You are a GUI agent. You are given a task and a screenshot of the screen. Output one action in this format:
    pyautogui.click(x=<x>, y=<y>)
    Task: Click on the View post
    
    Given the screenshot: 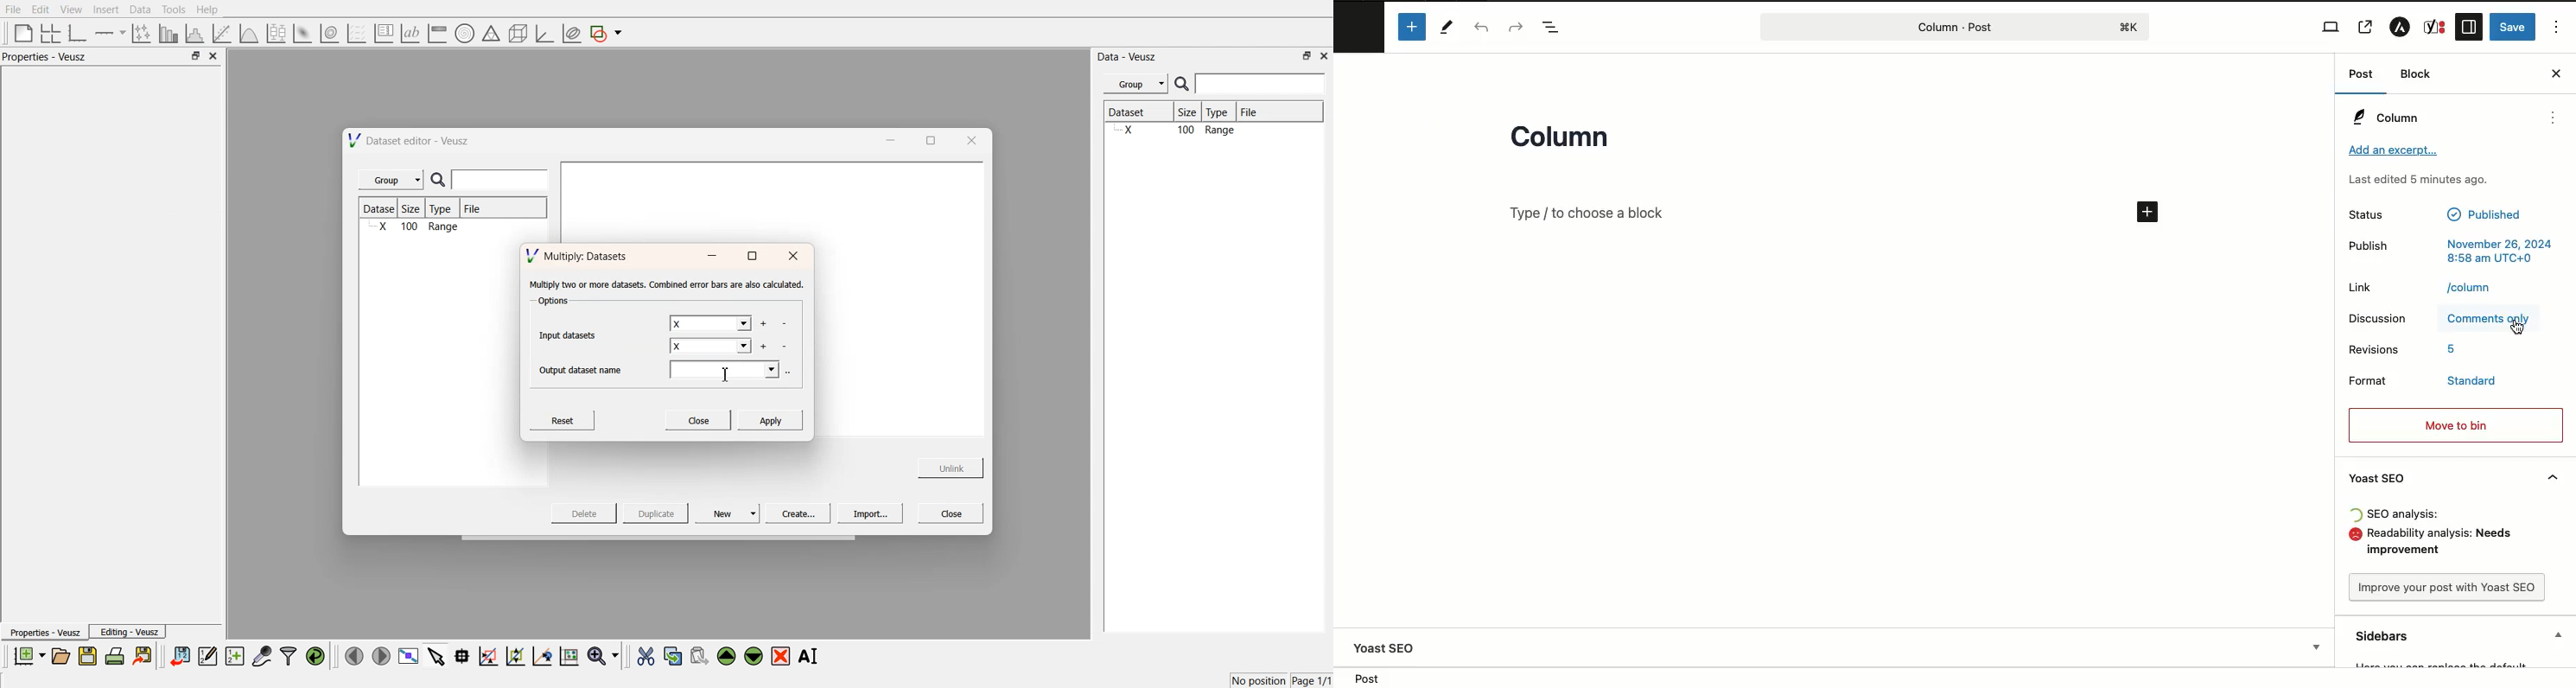 What is the action you would take?
    pyautogui.click(x=2366, y=27)
    